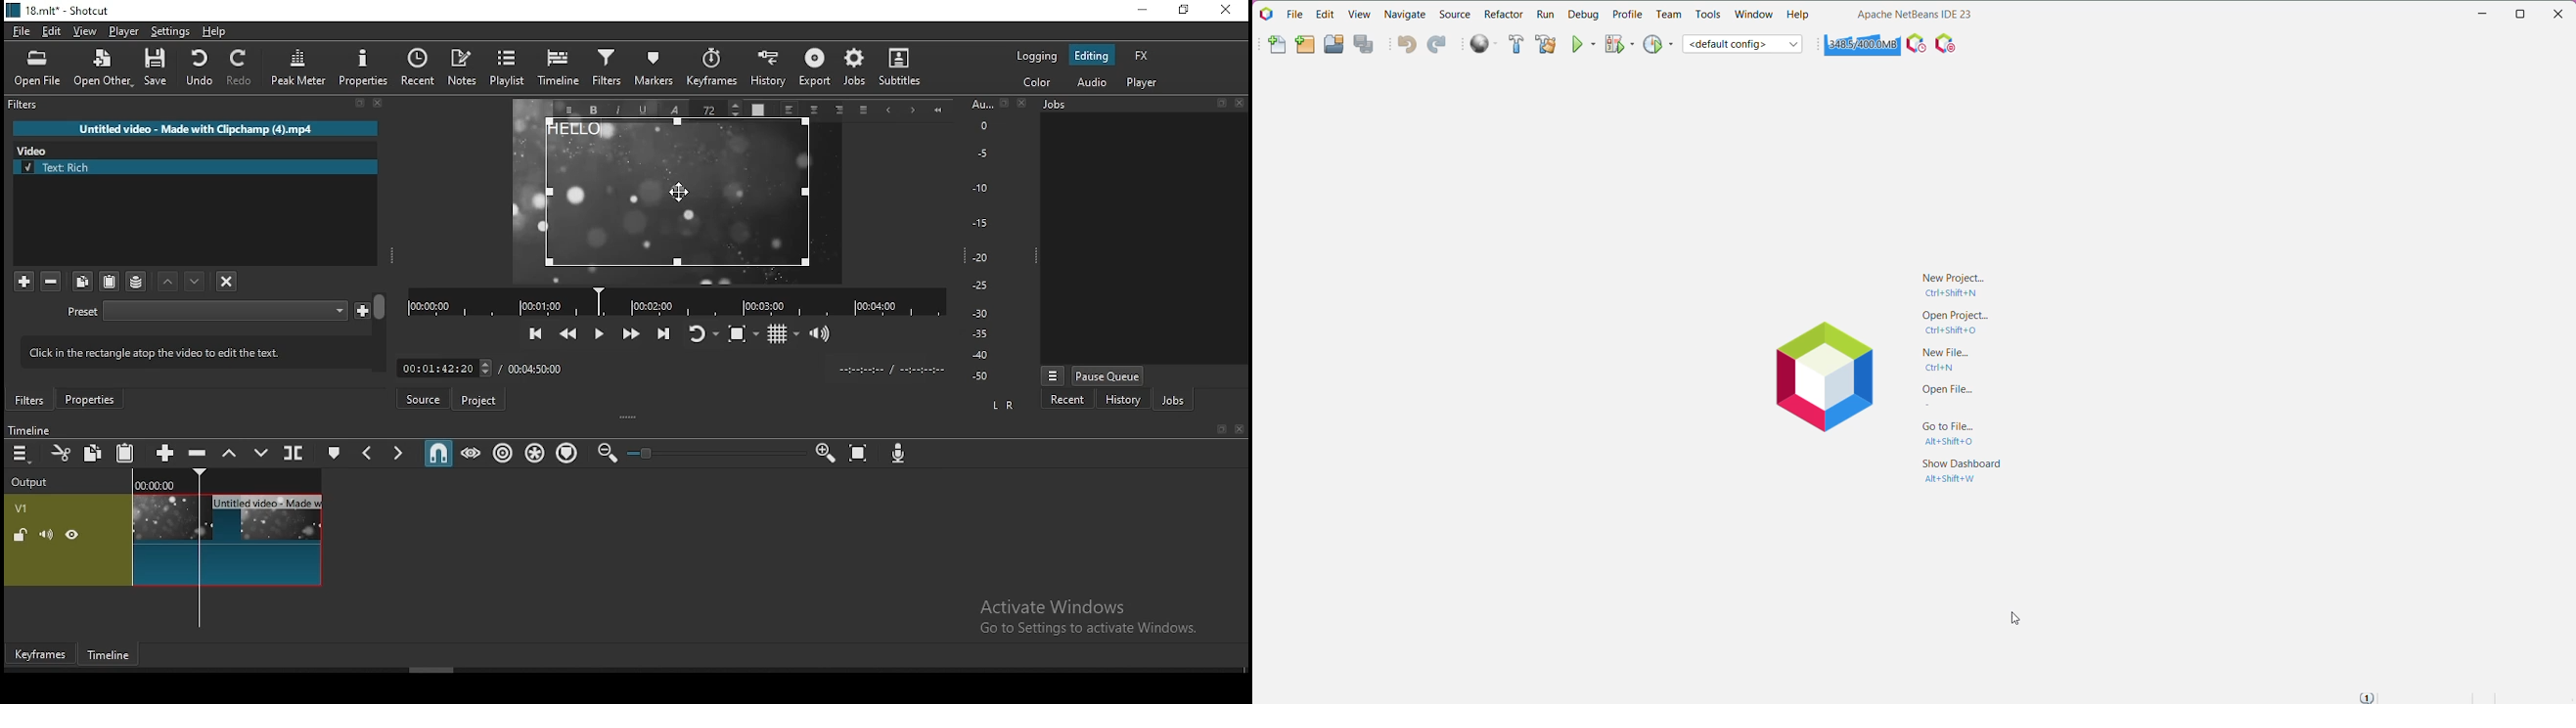 This screenshot has height=728, width=2576. Describe the element at coordinates (567, 333) in the screenshot. I see `play quickly backwards` at that location.